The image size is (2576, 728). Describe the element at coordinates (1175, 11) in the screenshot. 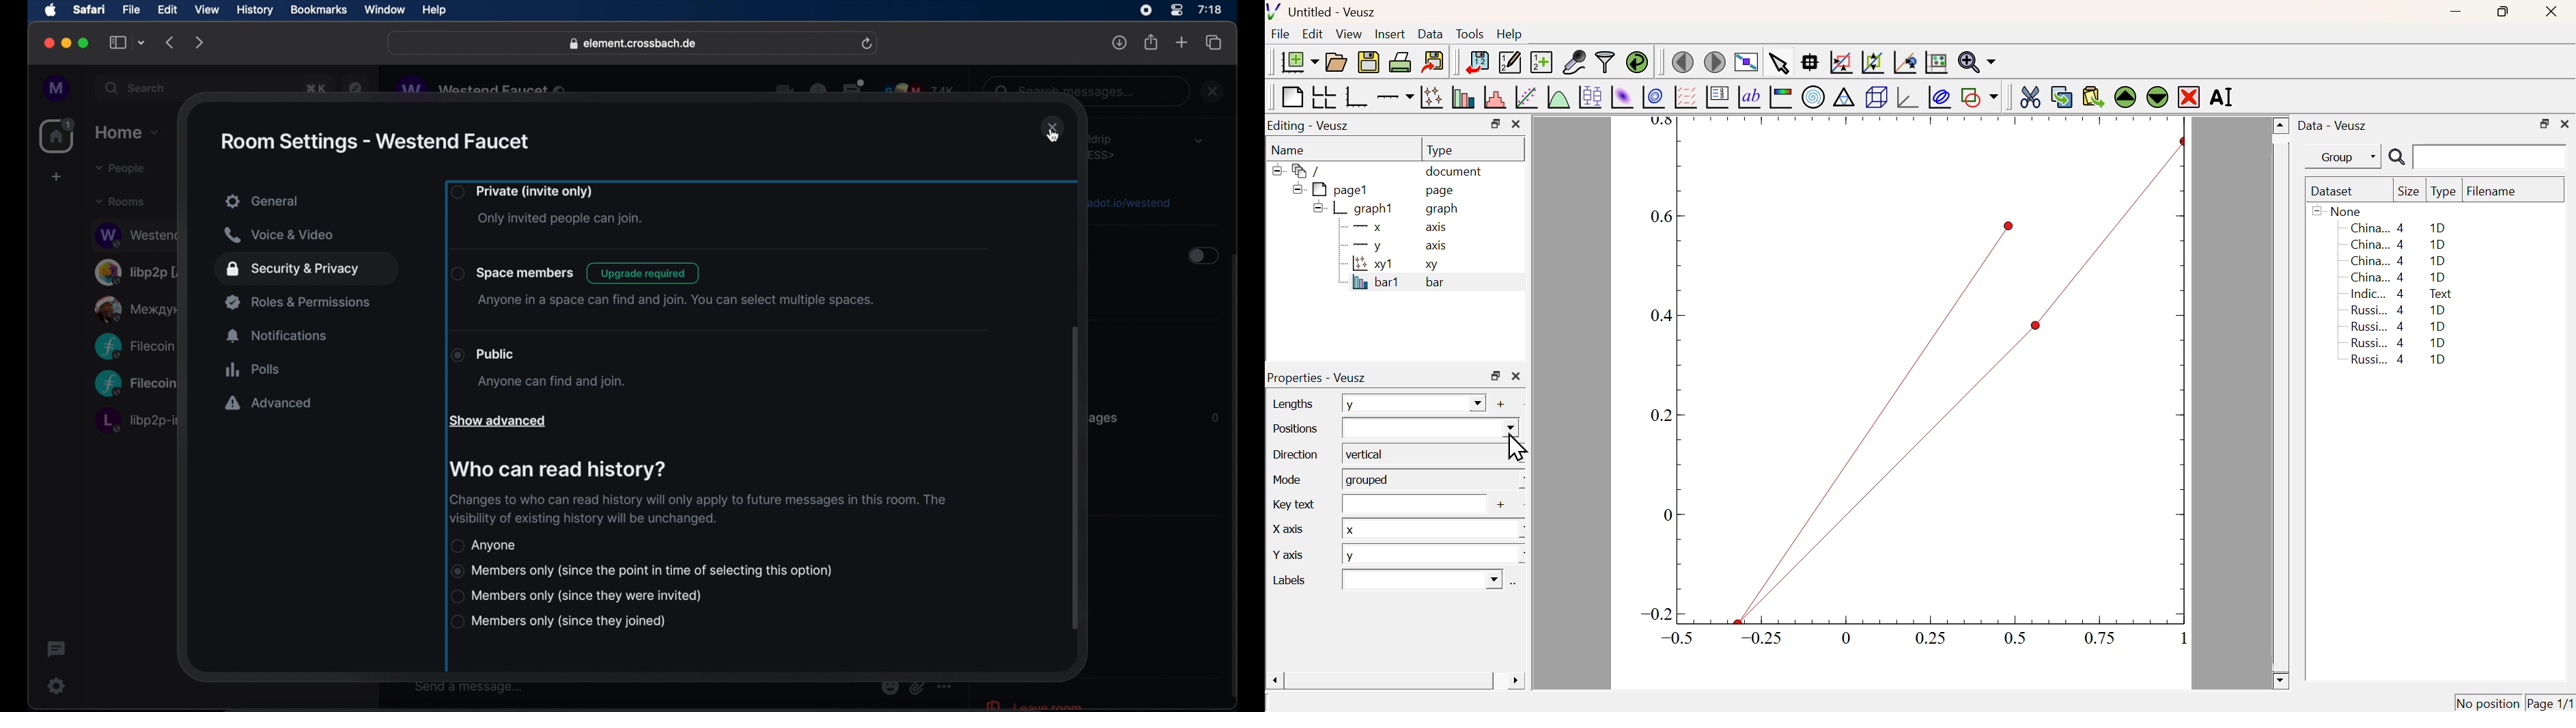

I see `control center` at that location.